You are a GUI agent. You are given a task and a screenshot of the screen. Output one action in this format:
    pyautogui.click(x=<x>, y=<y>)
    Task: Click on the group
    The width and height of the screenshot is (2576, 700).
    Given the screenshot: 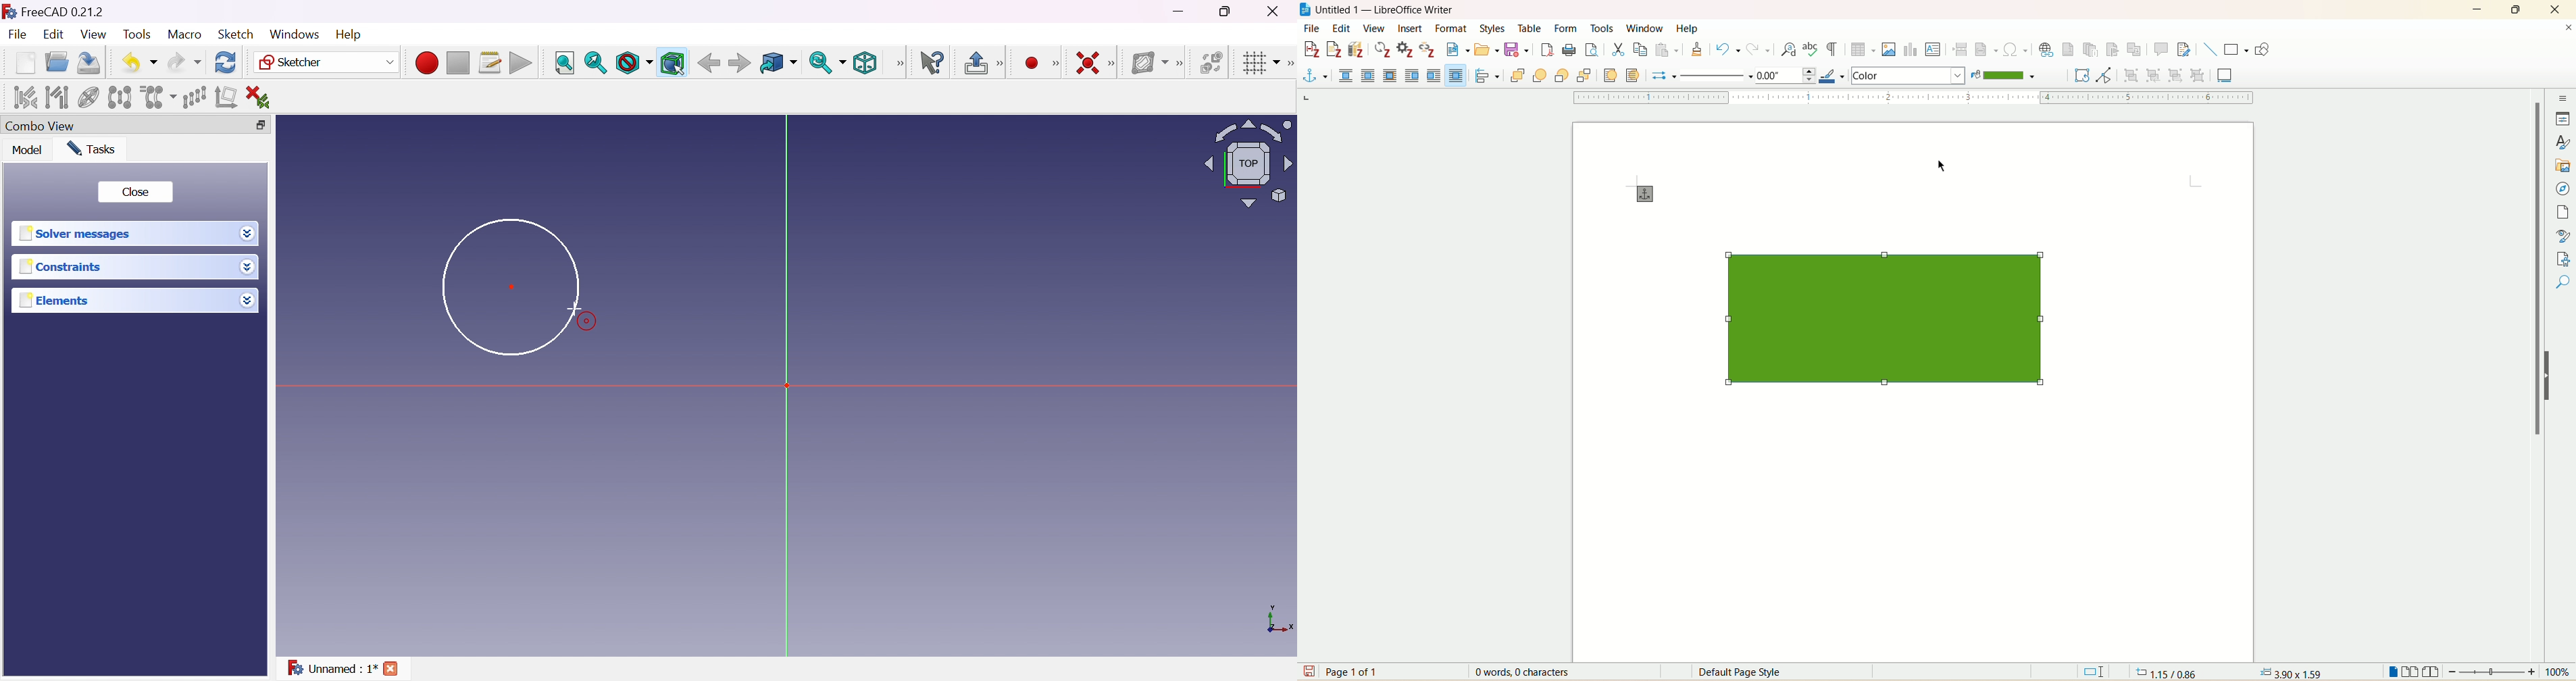 What is the action you would take?
    pyautogui.click(x=2133, y=75)
    